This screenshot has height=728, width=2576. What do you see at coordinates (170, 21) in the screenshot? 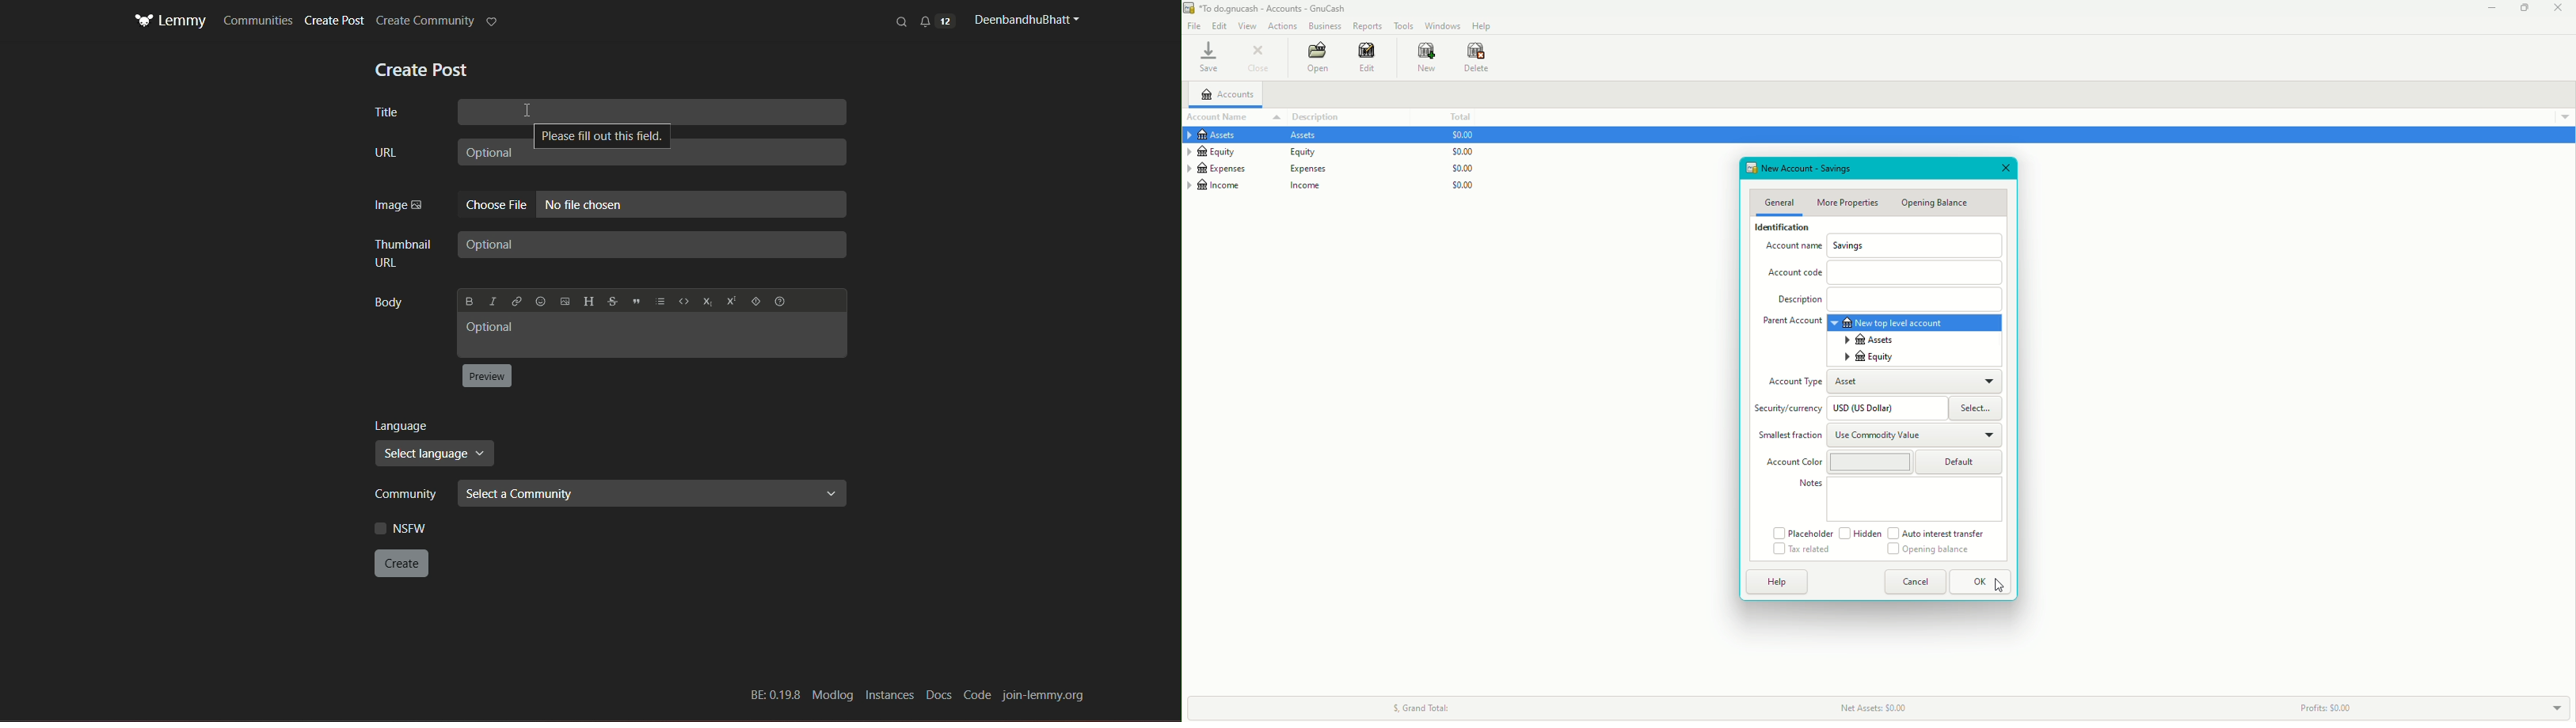
I see `Logo and title` at bounding box center [170, 21].